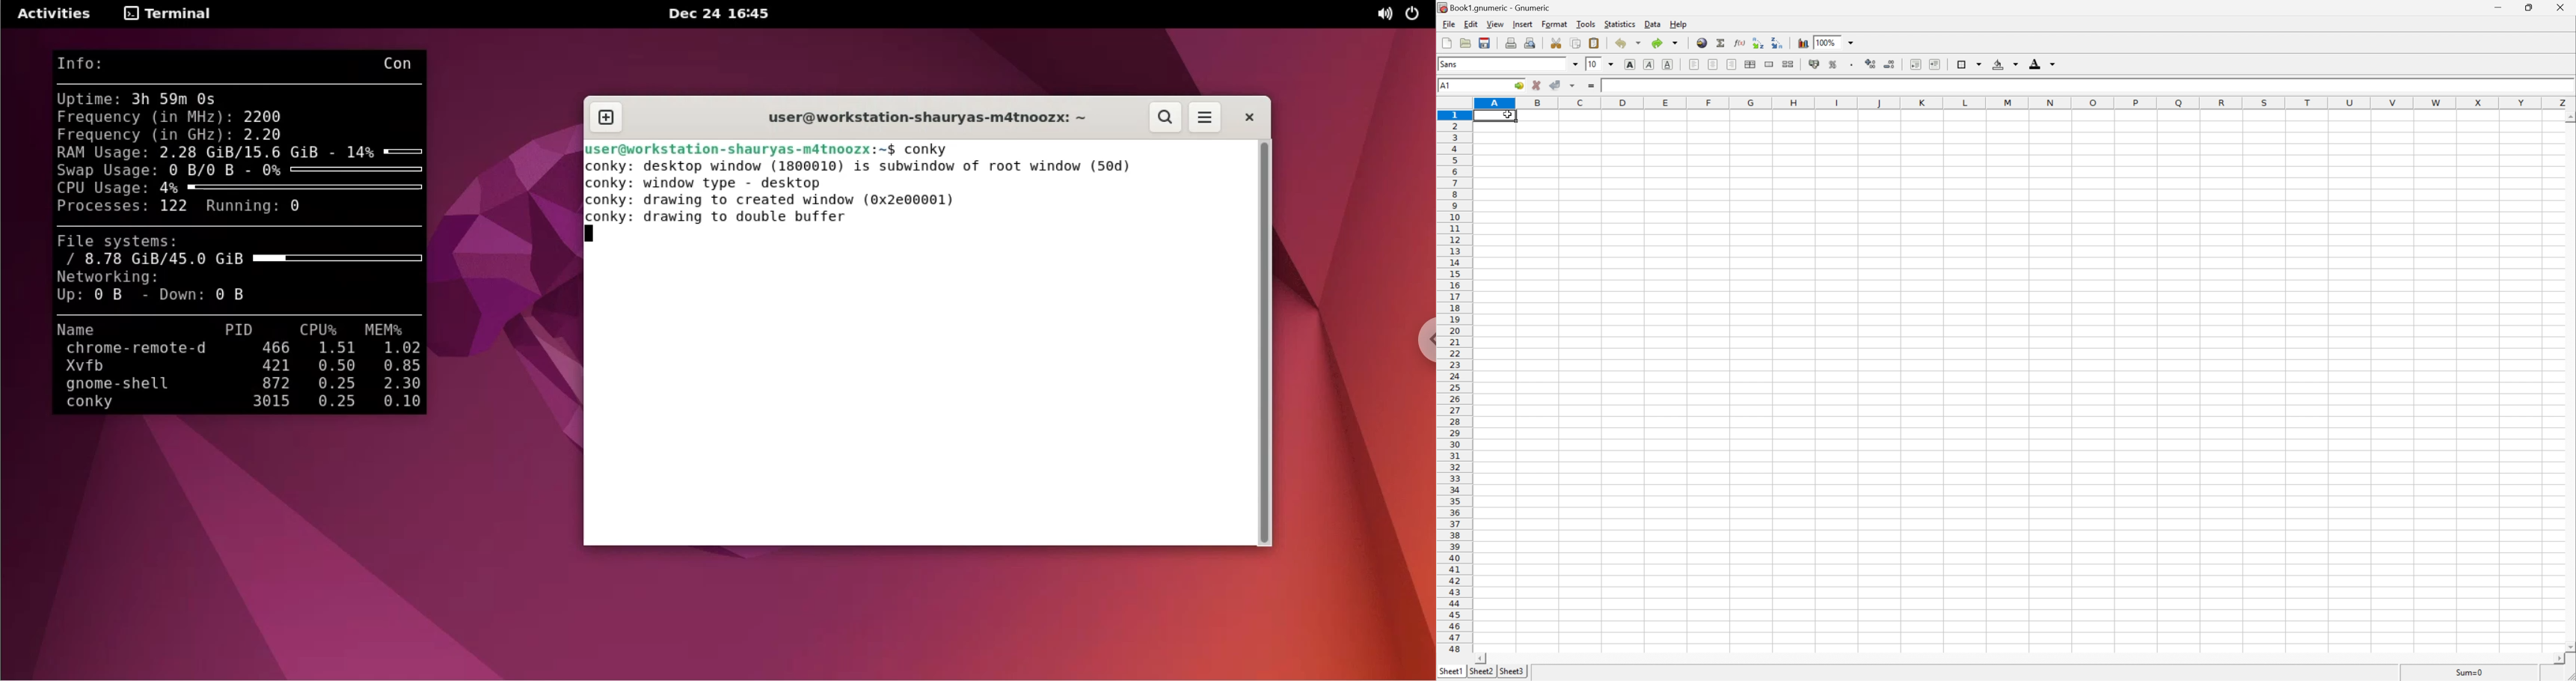 The height and width of the screenshot is (700, 2576). What do you see at coordinates (2562, 663) in the screenshot?
I see `scroll right` at bounding box center [2562, 663].